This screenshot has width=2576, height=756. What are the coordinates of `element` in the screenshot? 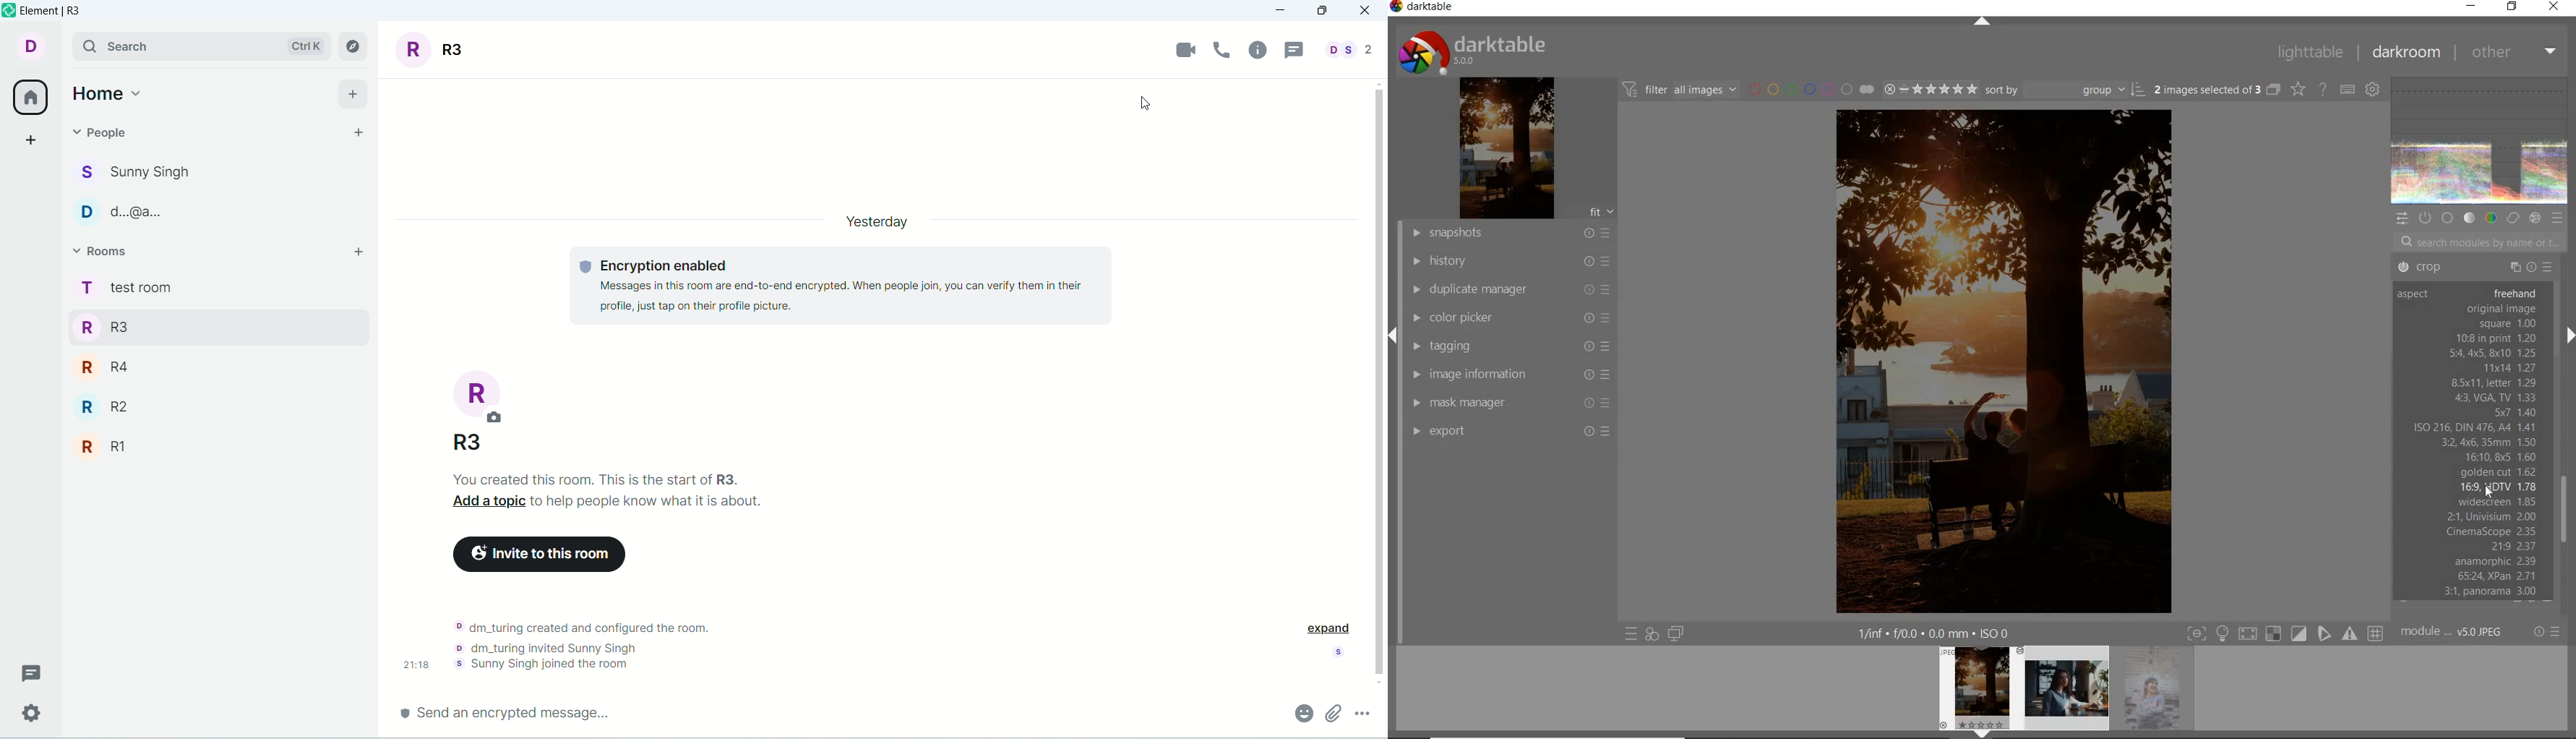 It's located at (54, 12).